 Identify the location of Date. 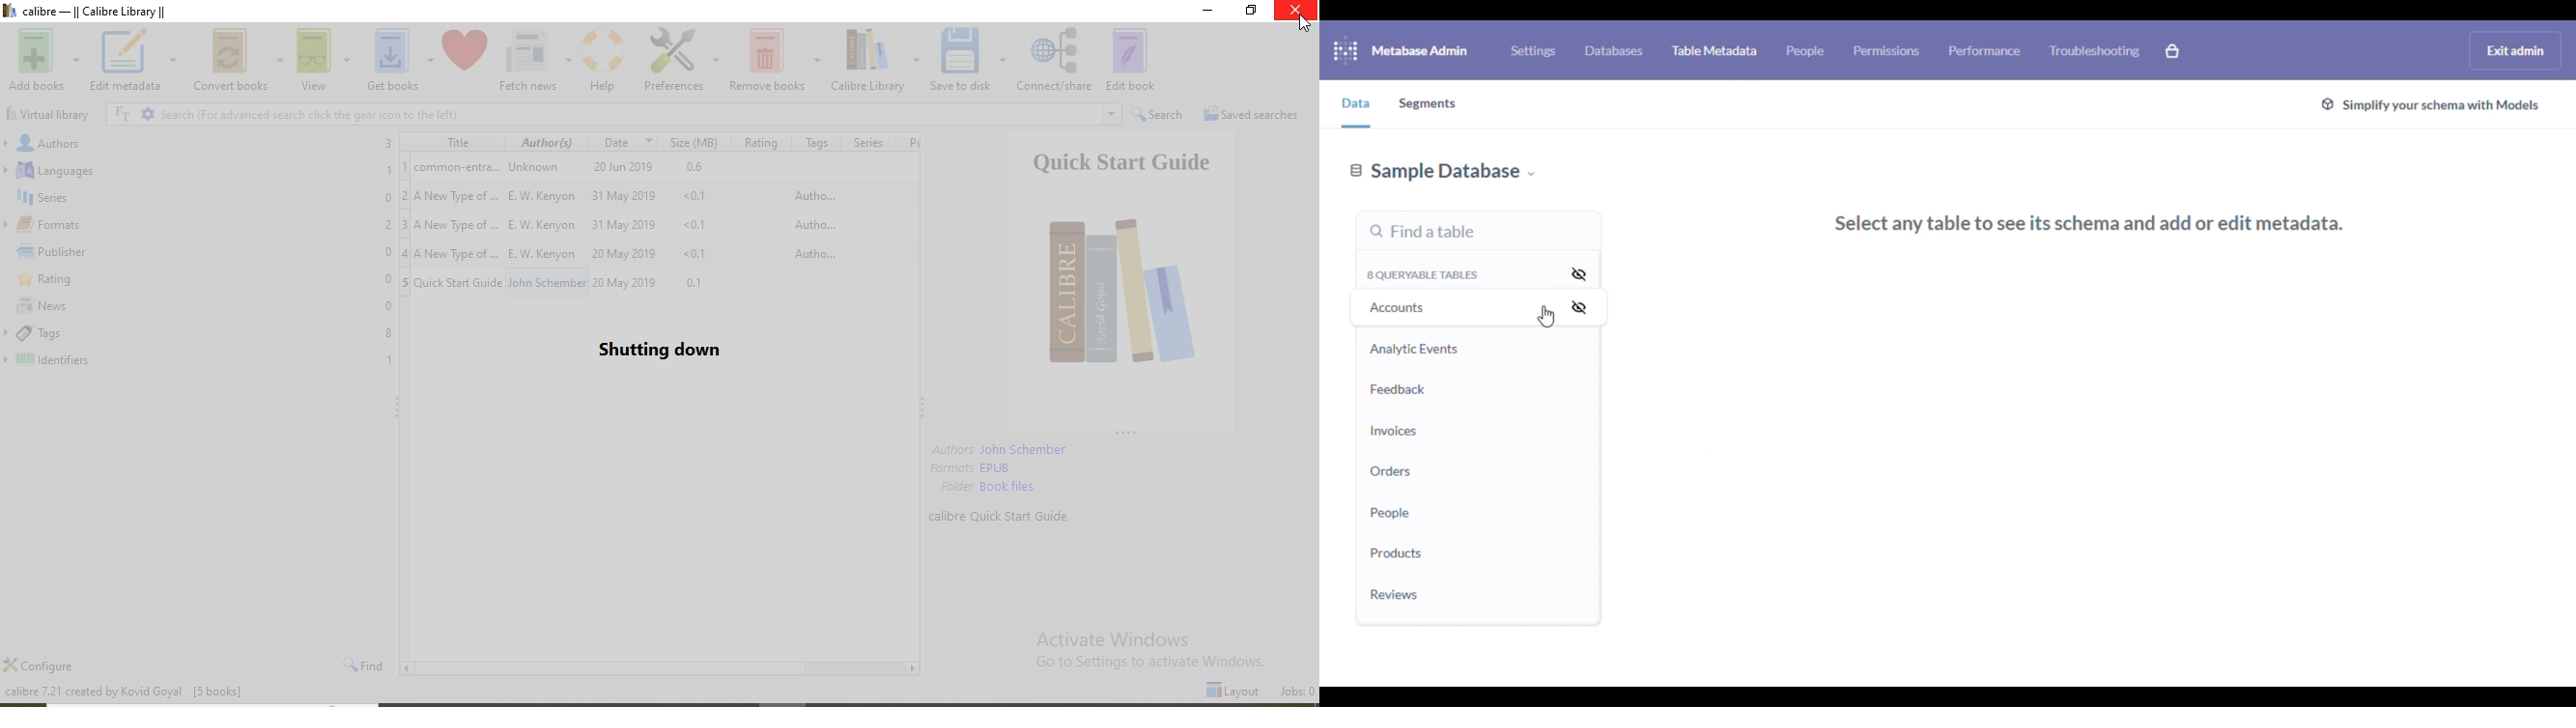
(630, 141).